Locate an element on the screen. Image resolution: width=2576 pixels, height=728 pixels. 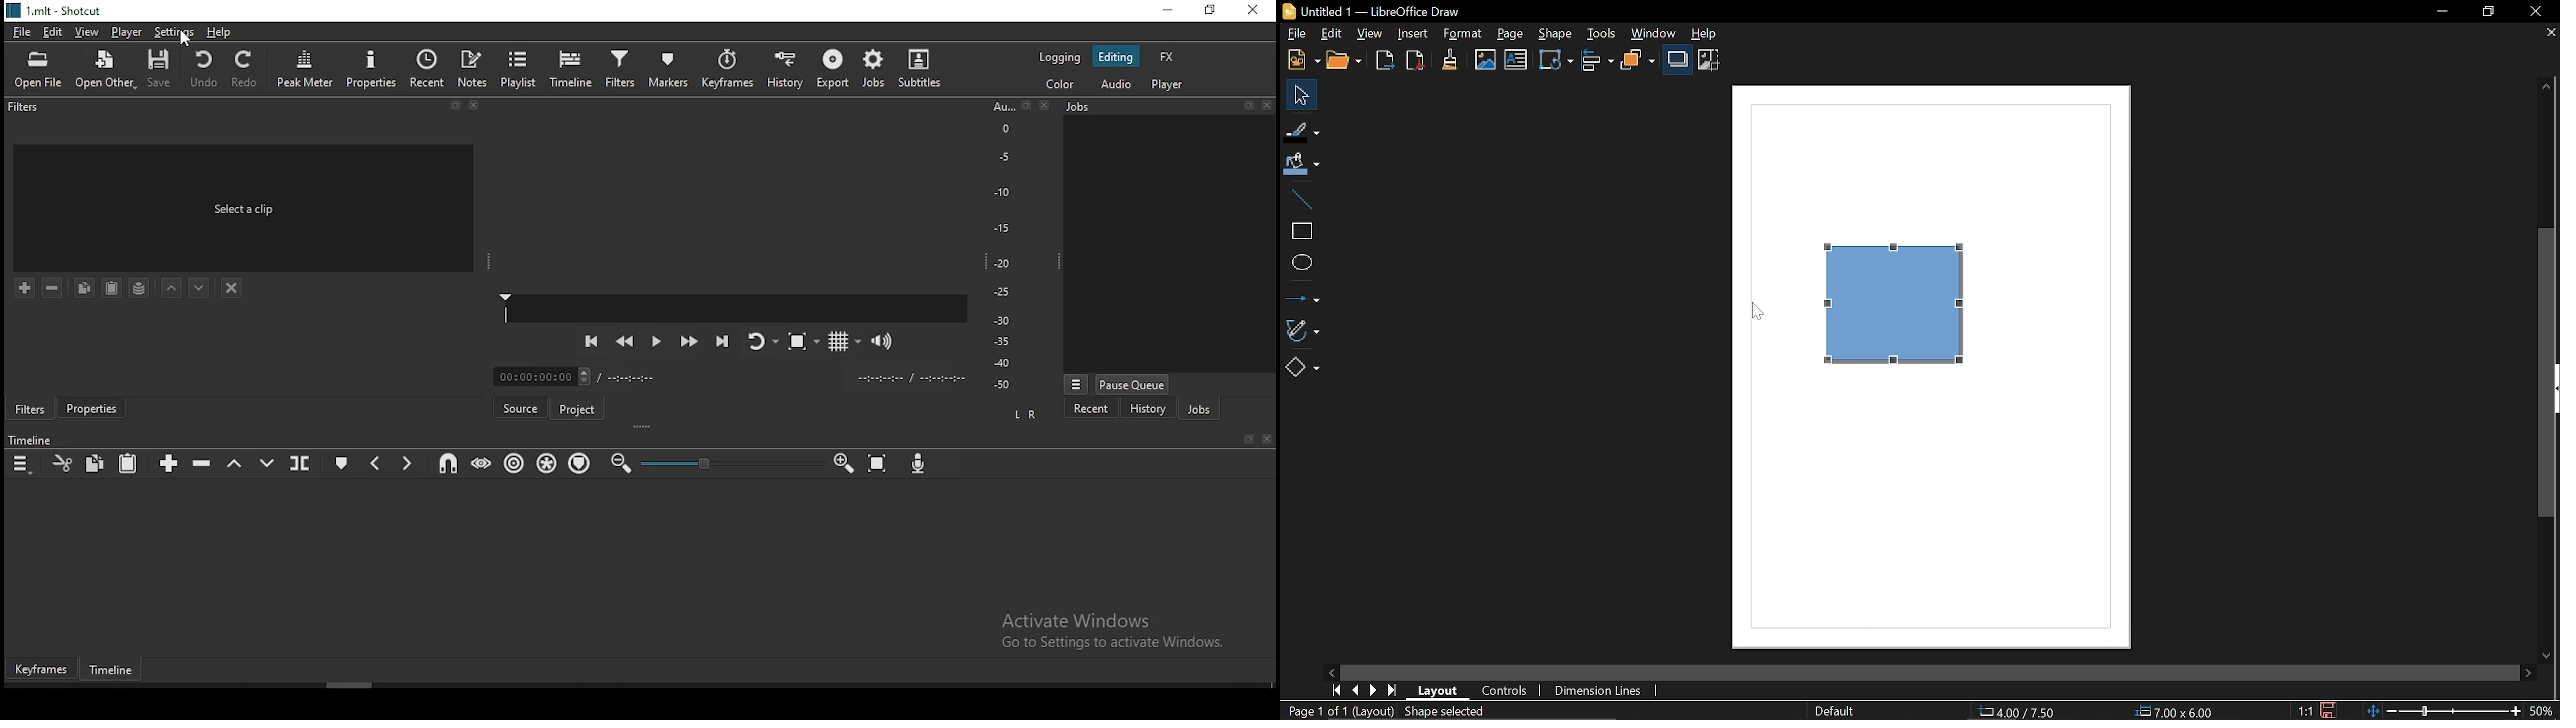
File is located at coordinates (1295, 34).